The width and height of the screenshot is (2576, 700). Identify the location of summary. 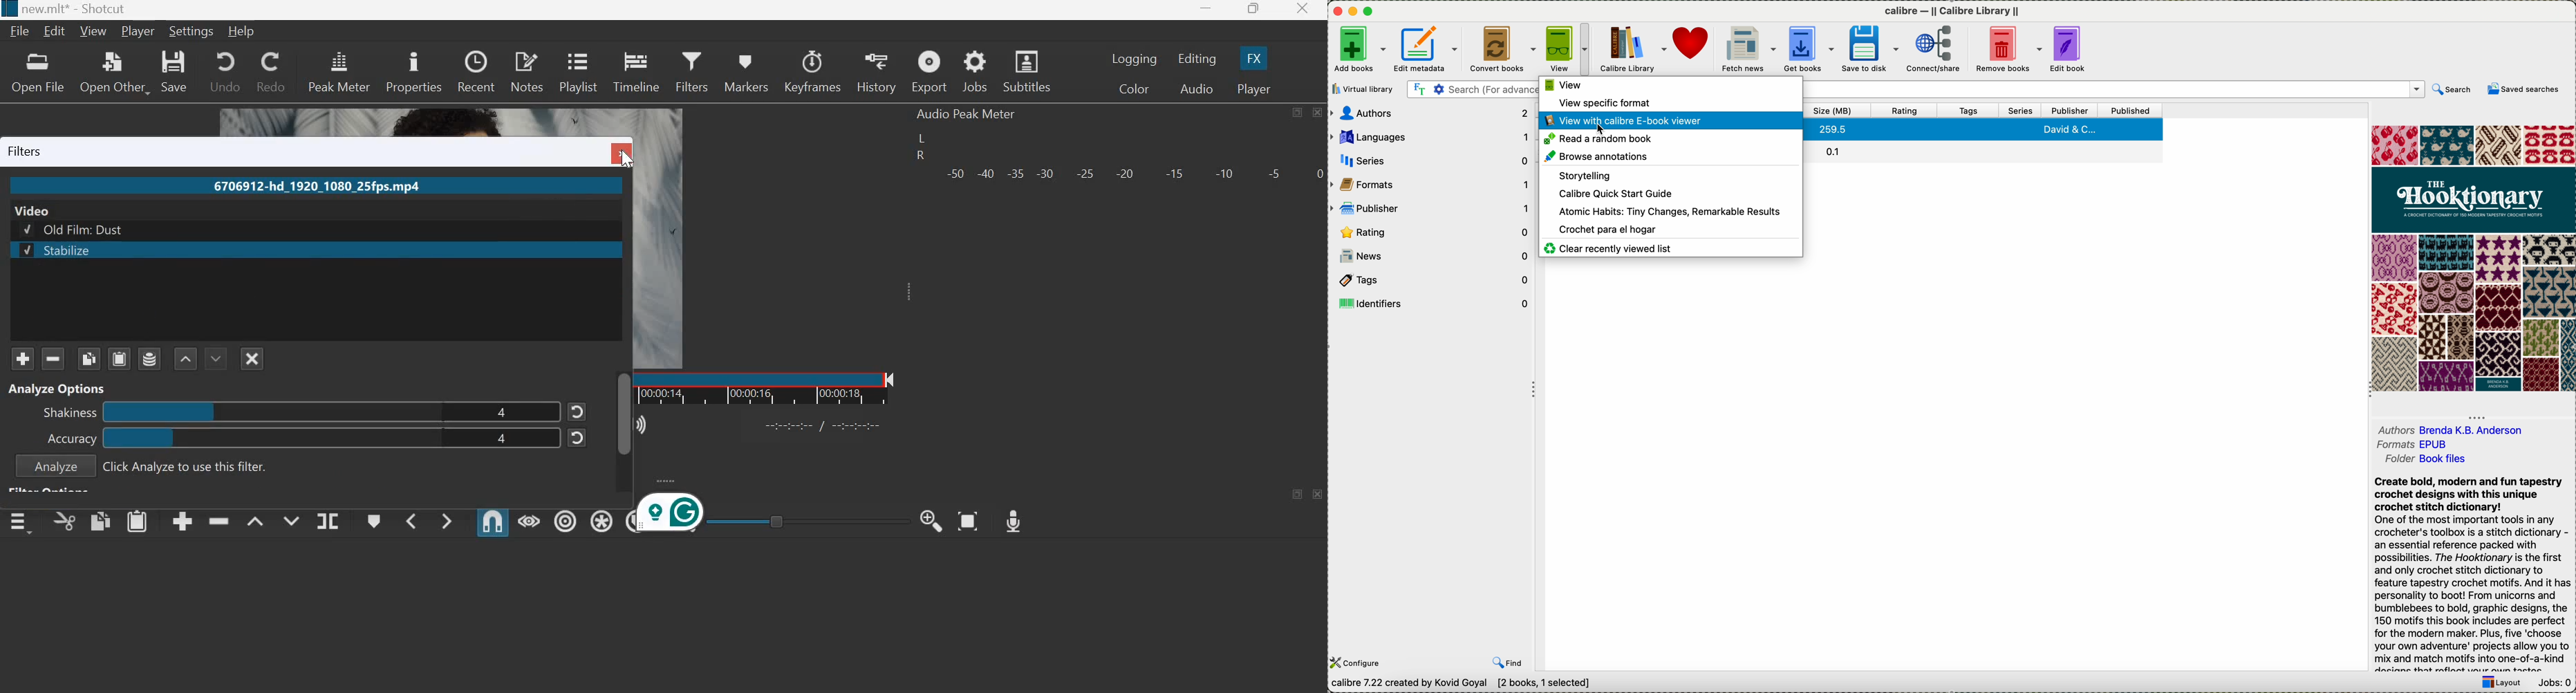
(2475, 574).